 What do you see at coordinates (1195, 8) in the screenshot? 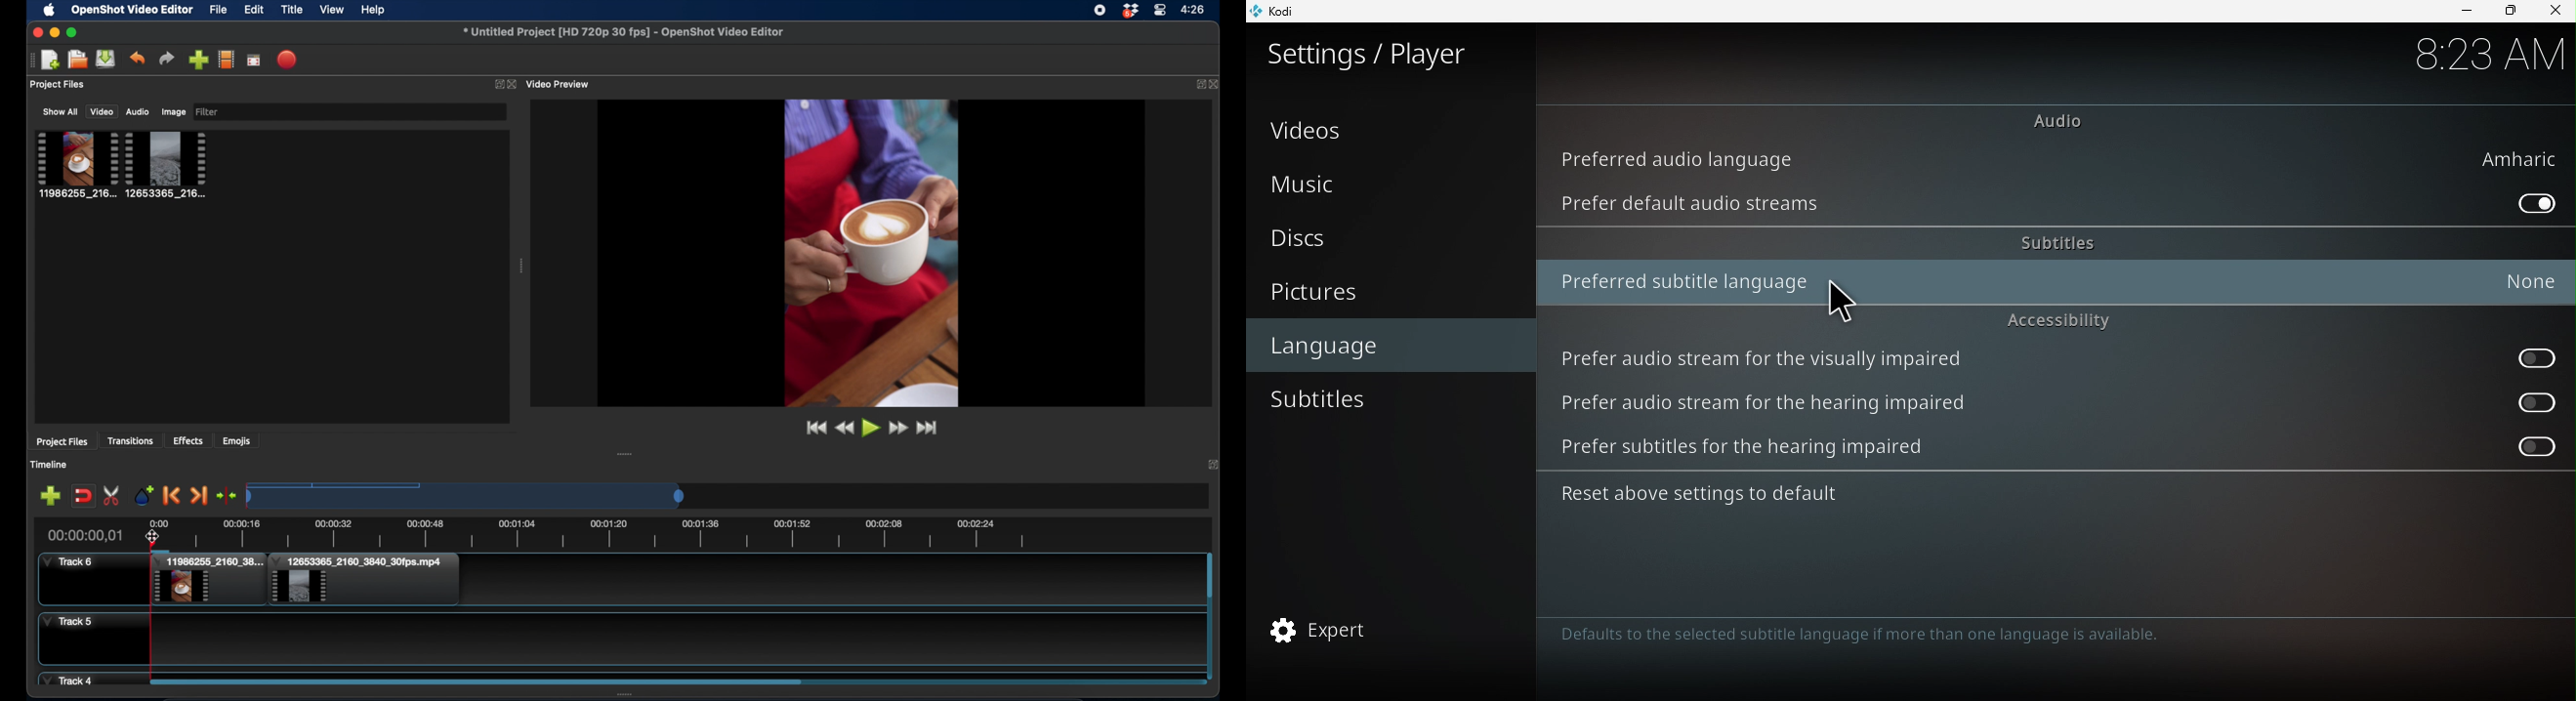
I see `time` at bounding box center [1195, 8].